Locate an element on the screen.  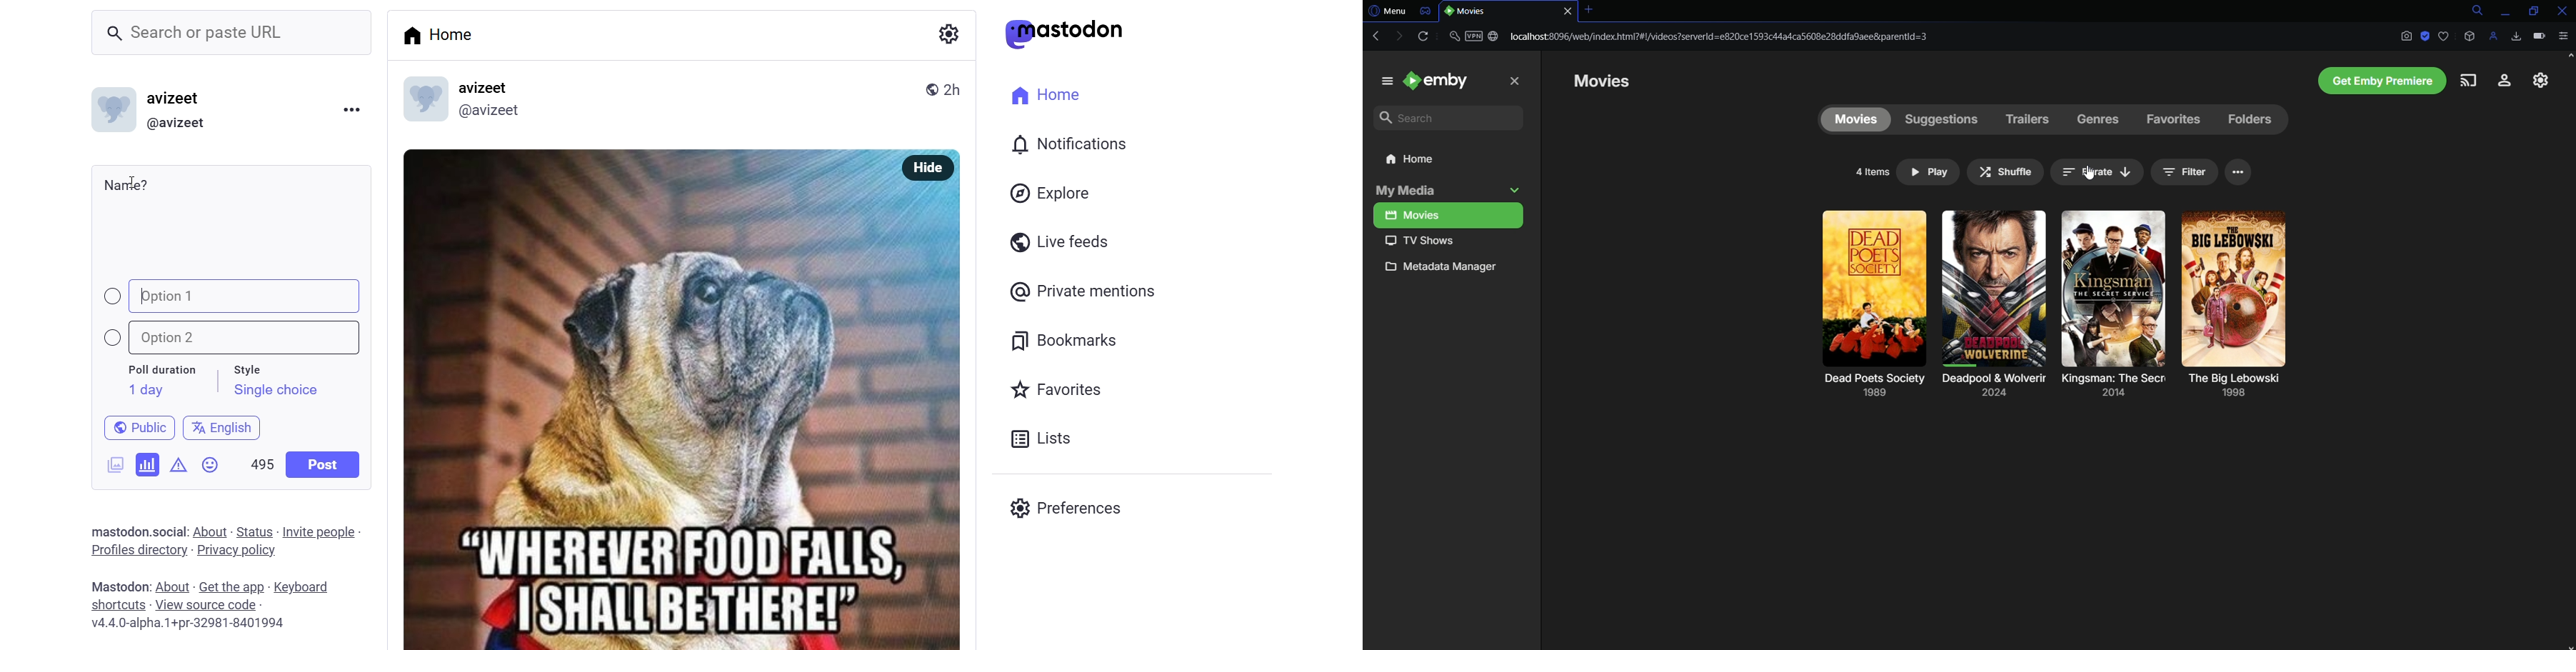
display picture is located at coordinates (418, 101).